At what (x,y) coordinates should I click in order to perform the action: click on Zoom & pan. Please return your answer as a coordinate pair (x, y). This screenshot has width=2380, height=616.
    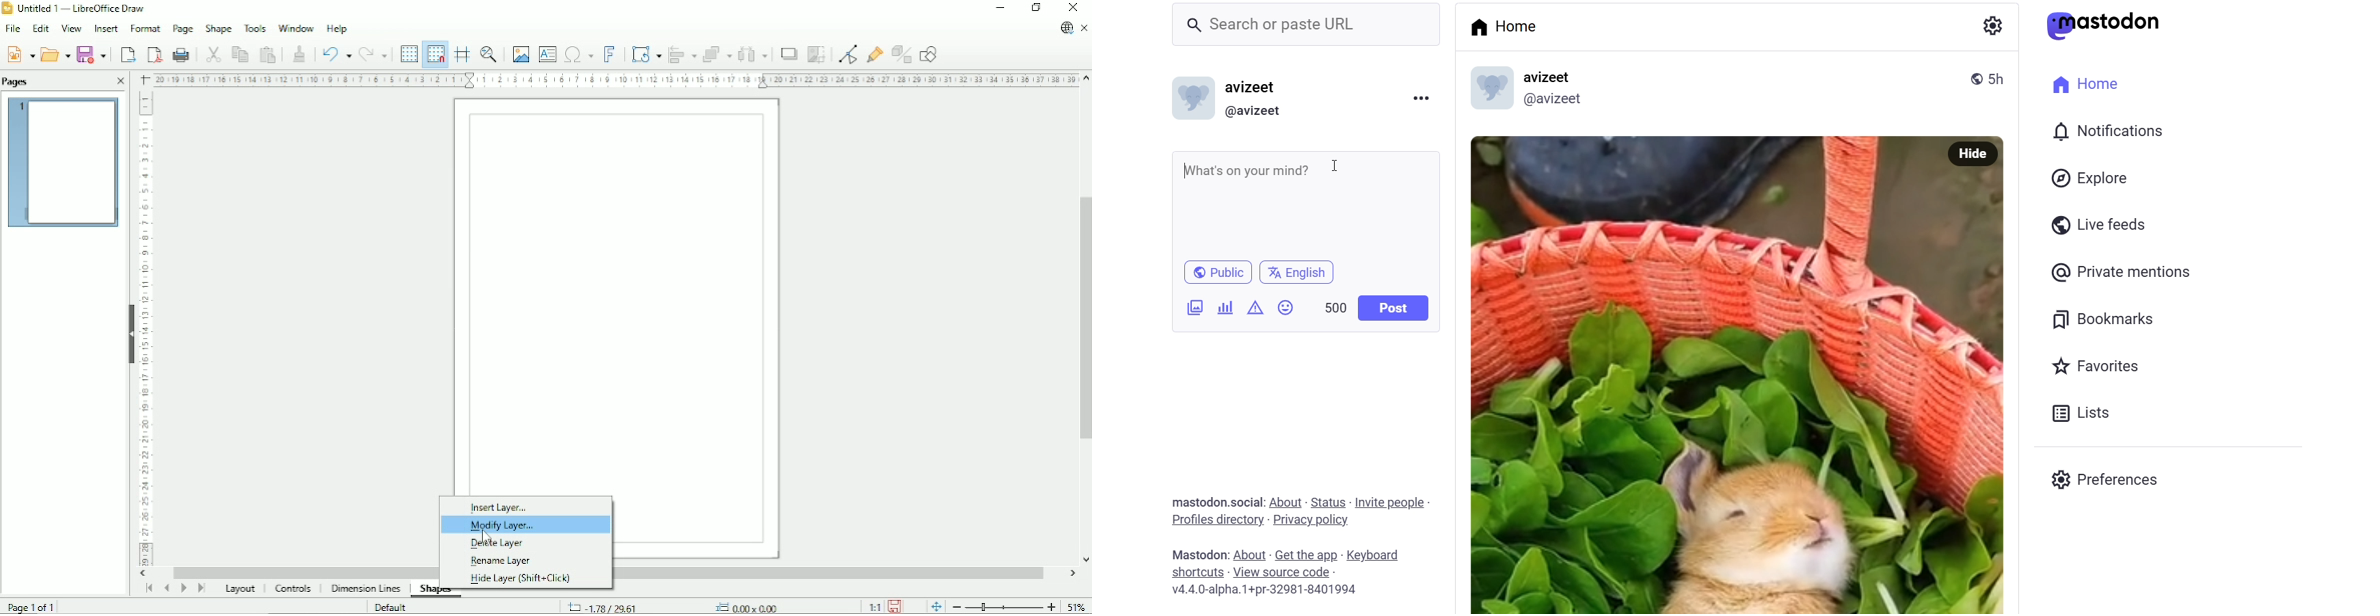
    Looking at the image, I should click on (487, 52).